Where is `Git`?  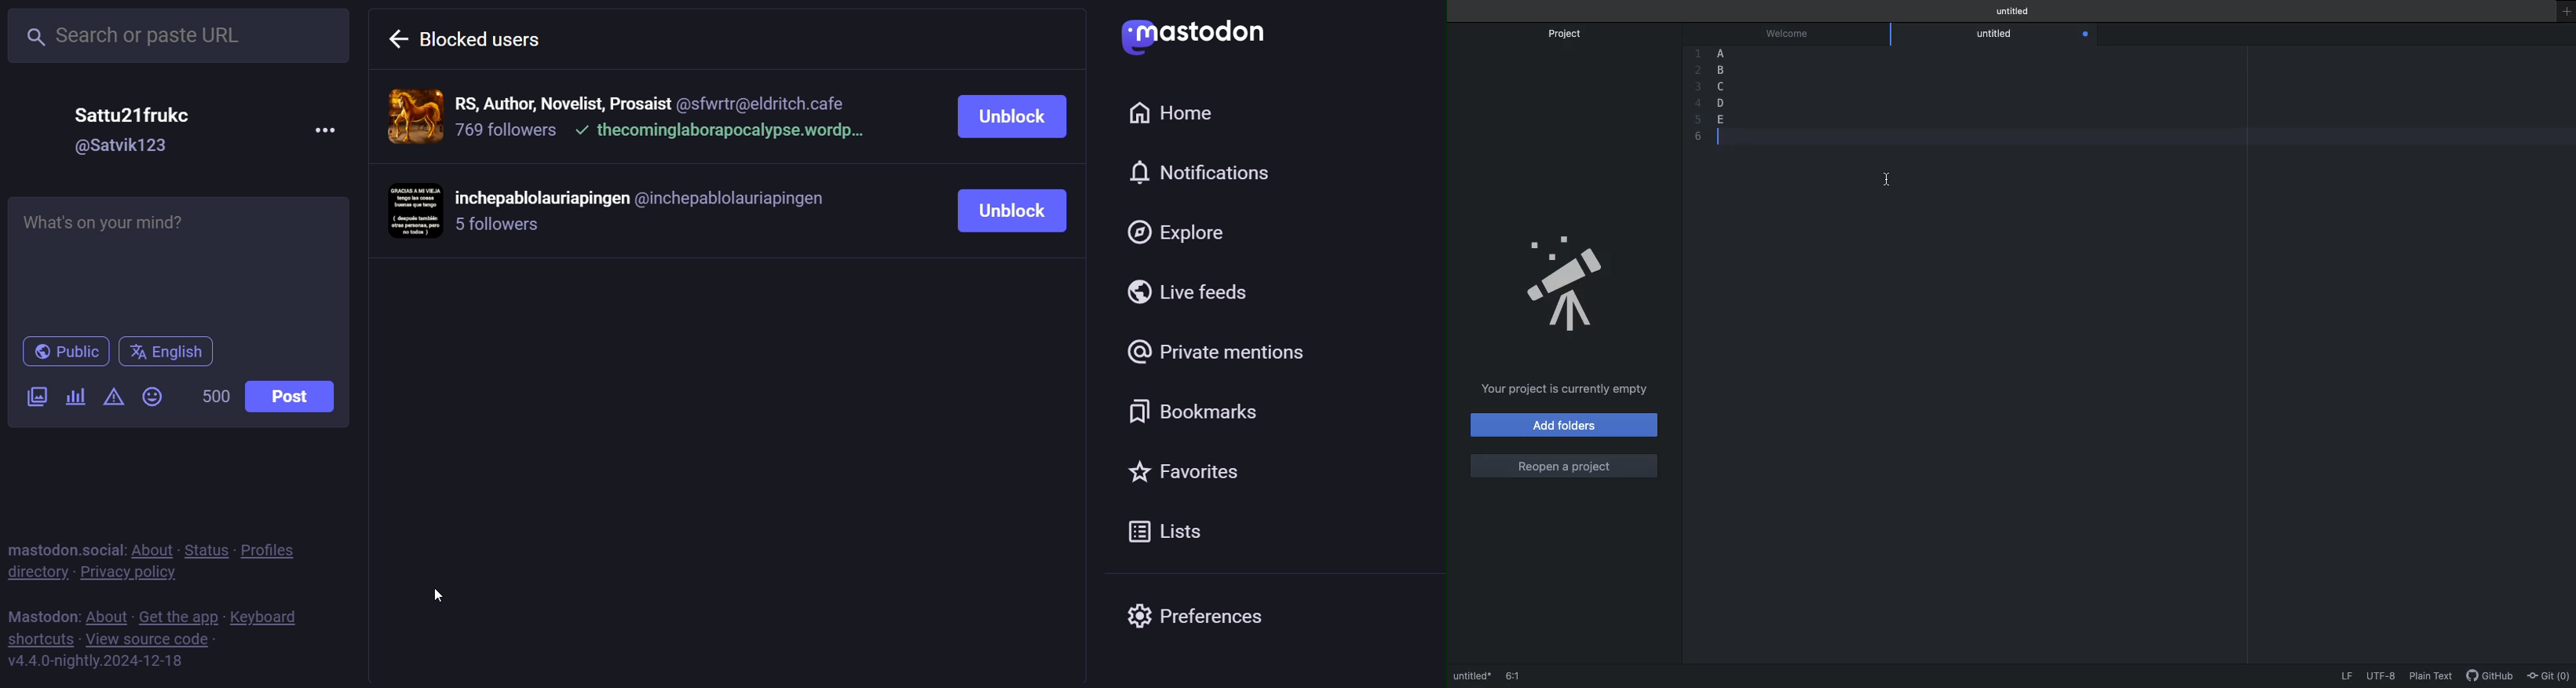
Git is located at coordinates (2549, 677).